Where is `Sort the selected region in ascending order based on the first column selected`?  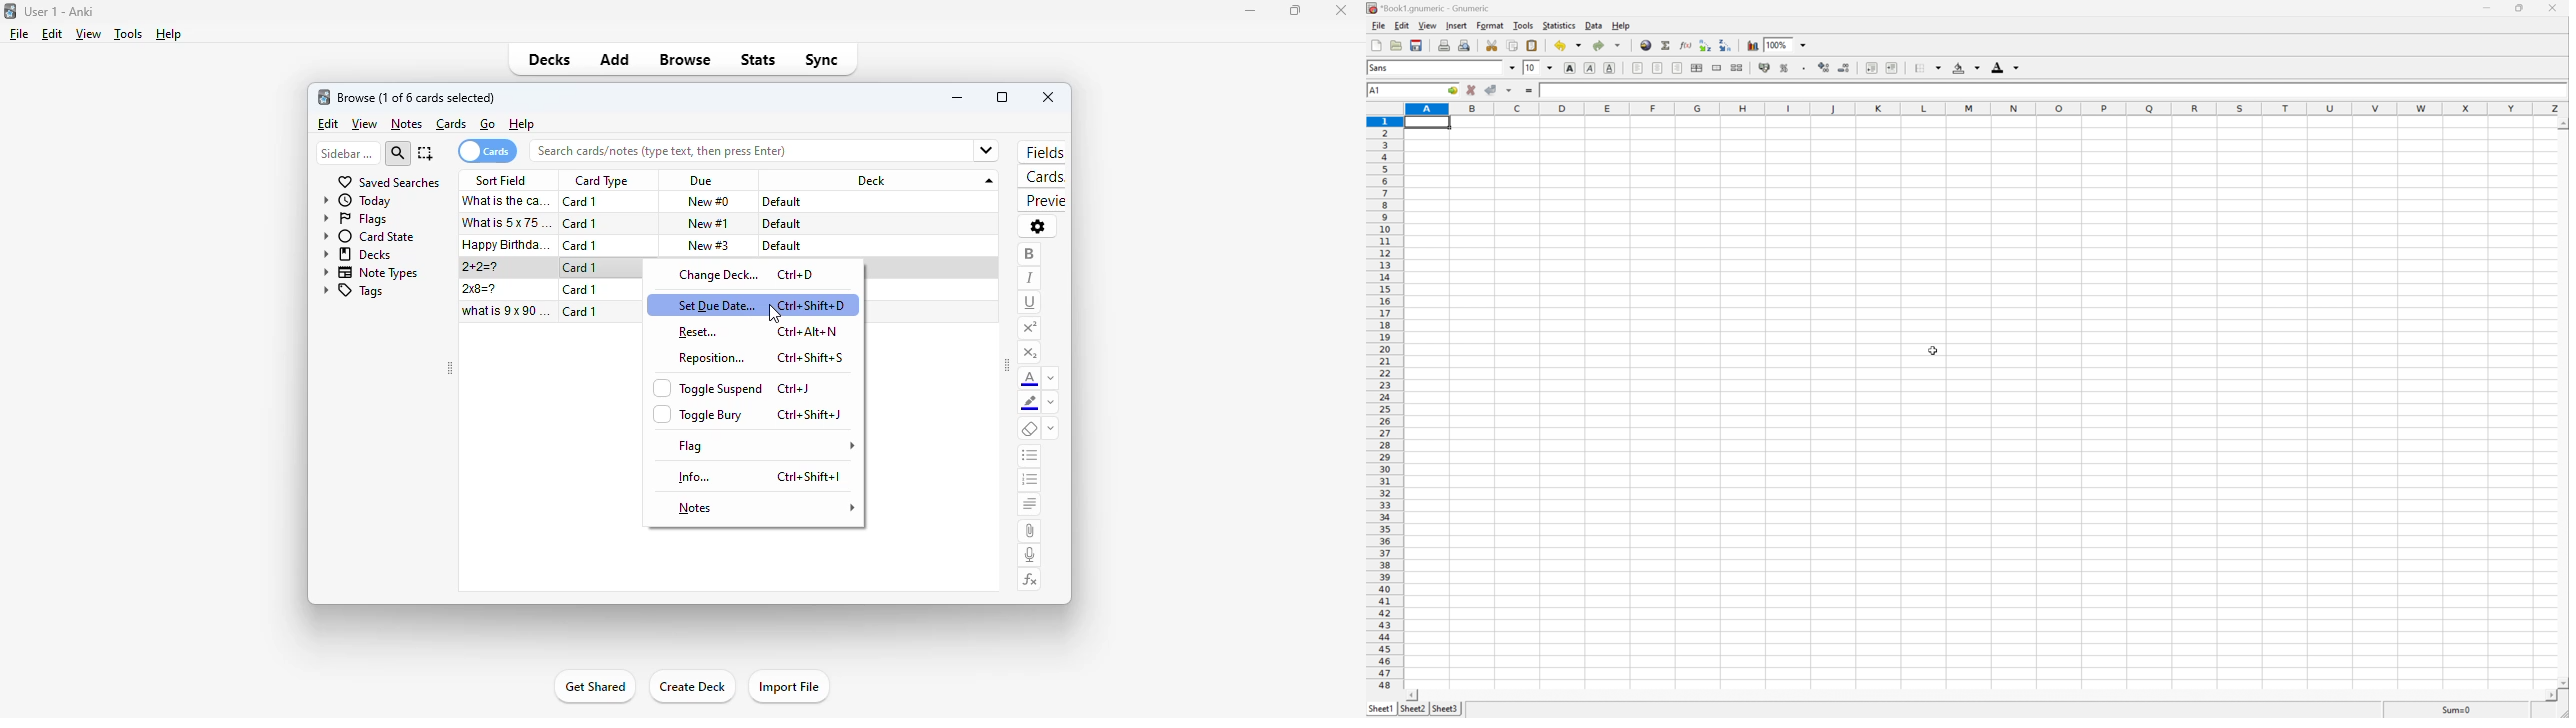 Sort the selected region in ascending order based on the first column selected is located at coordinates (1703, 44).